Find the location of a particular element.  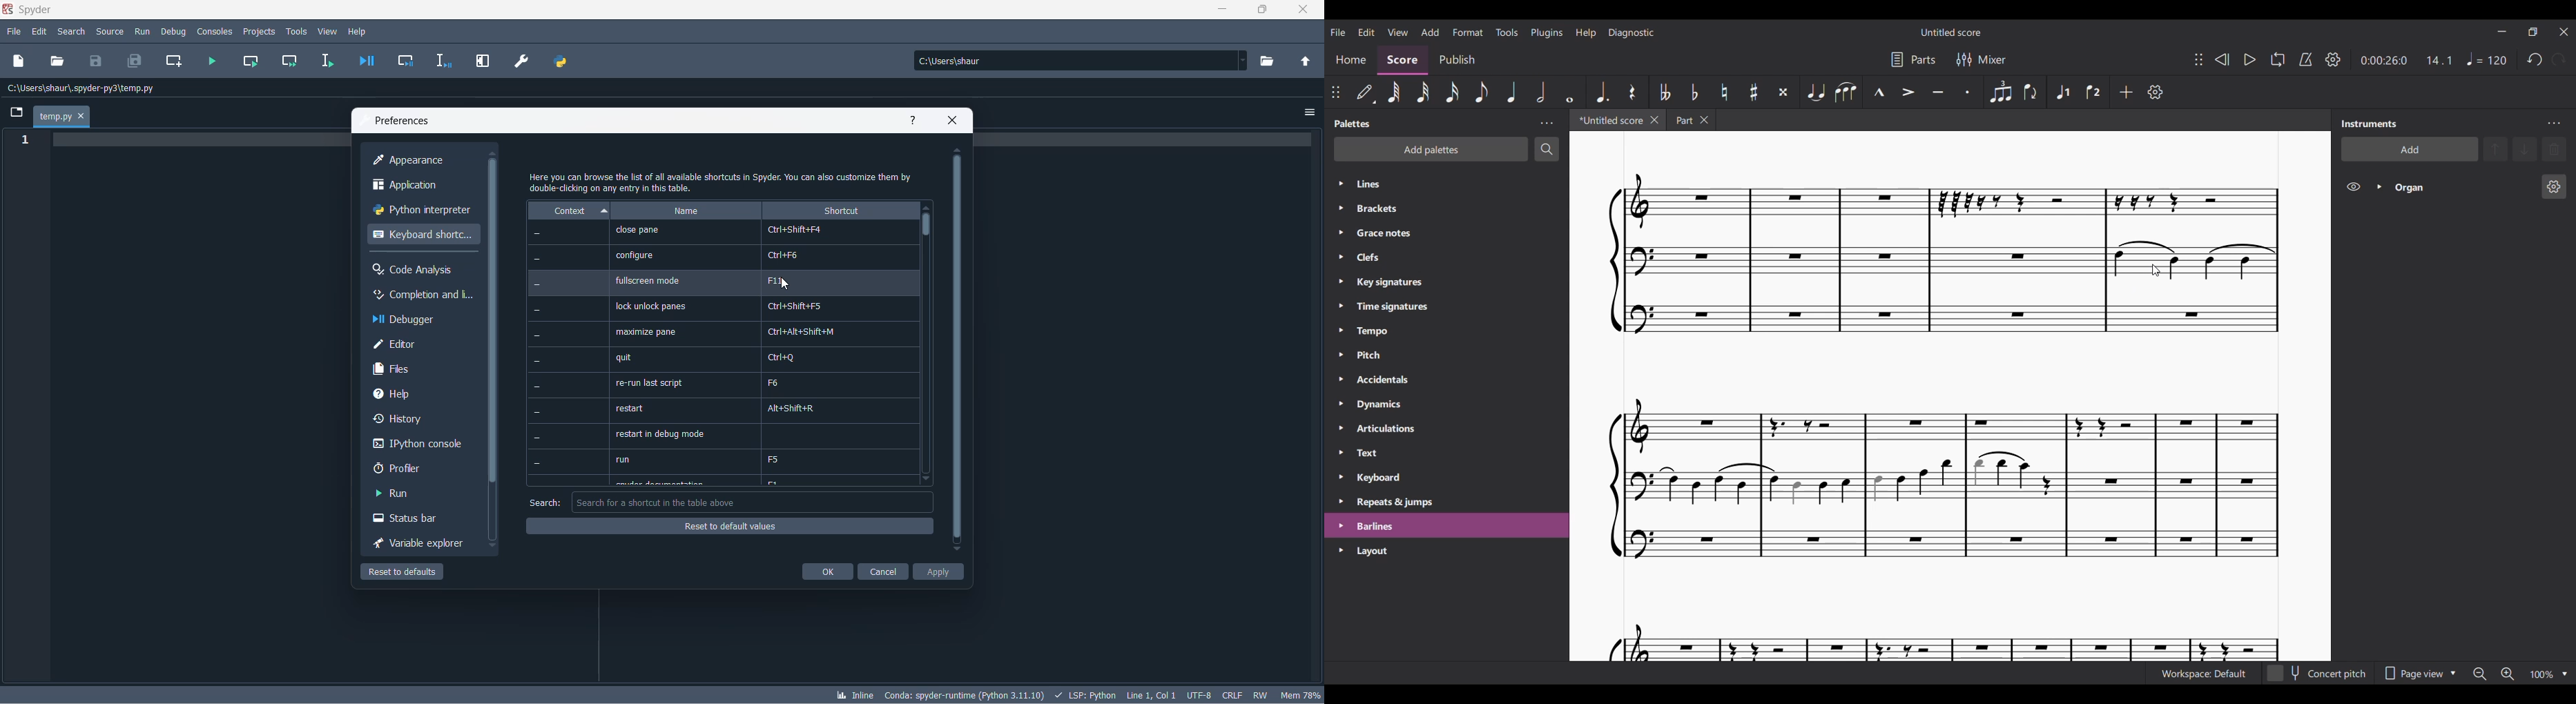

- is located at coordinates (536, 285).